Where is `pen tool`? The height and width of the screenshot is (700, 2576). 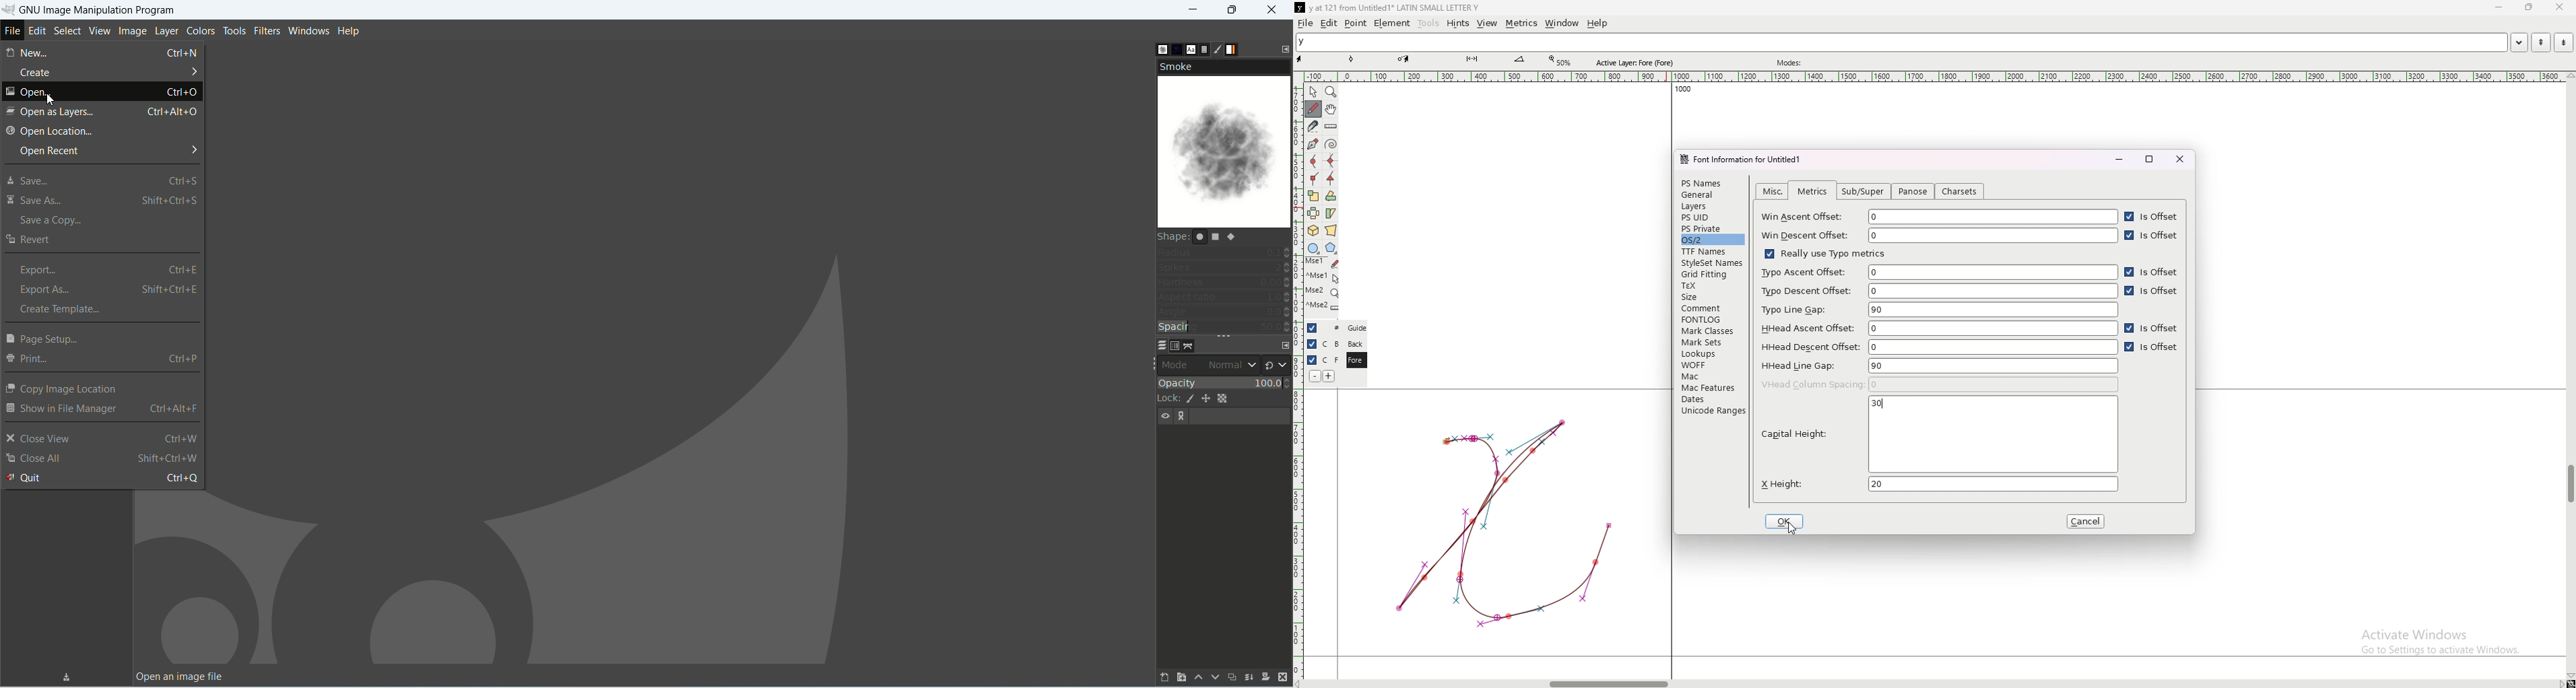 pen tool is located at coordinates (1403, 59).